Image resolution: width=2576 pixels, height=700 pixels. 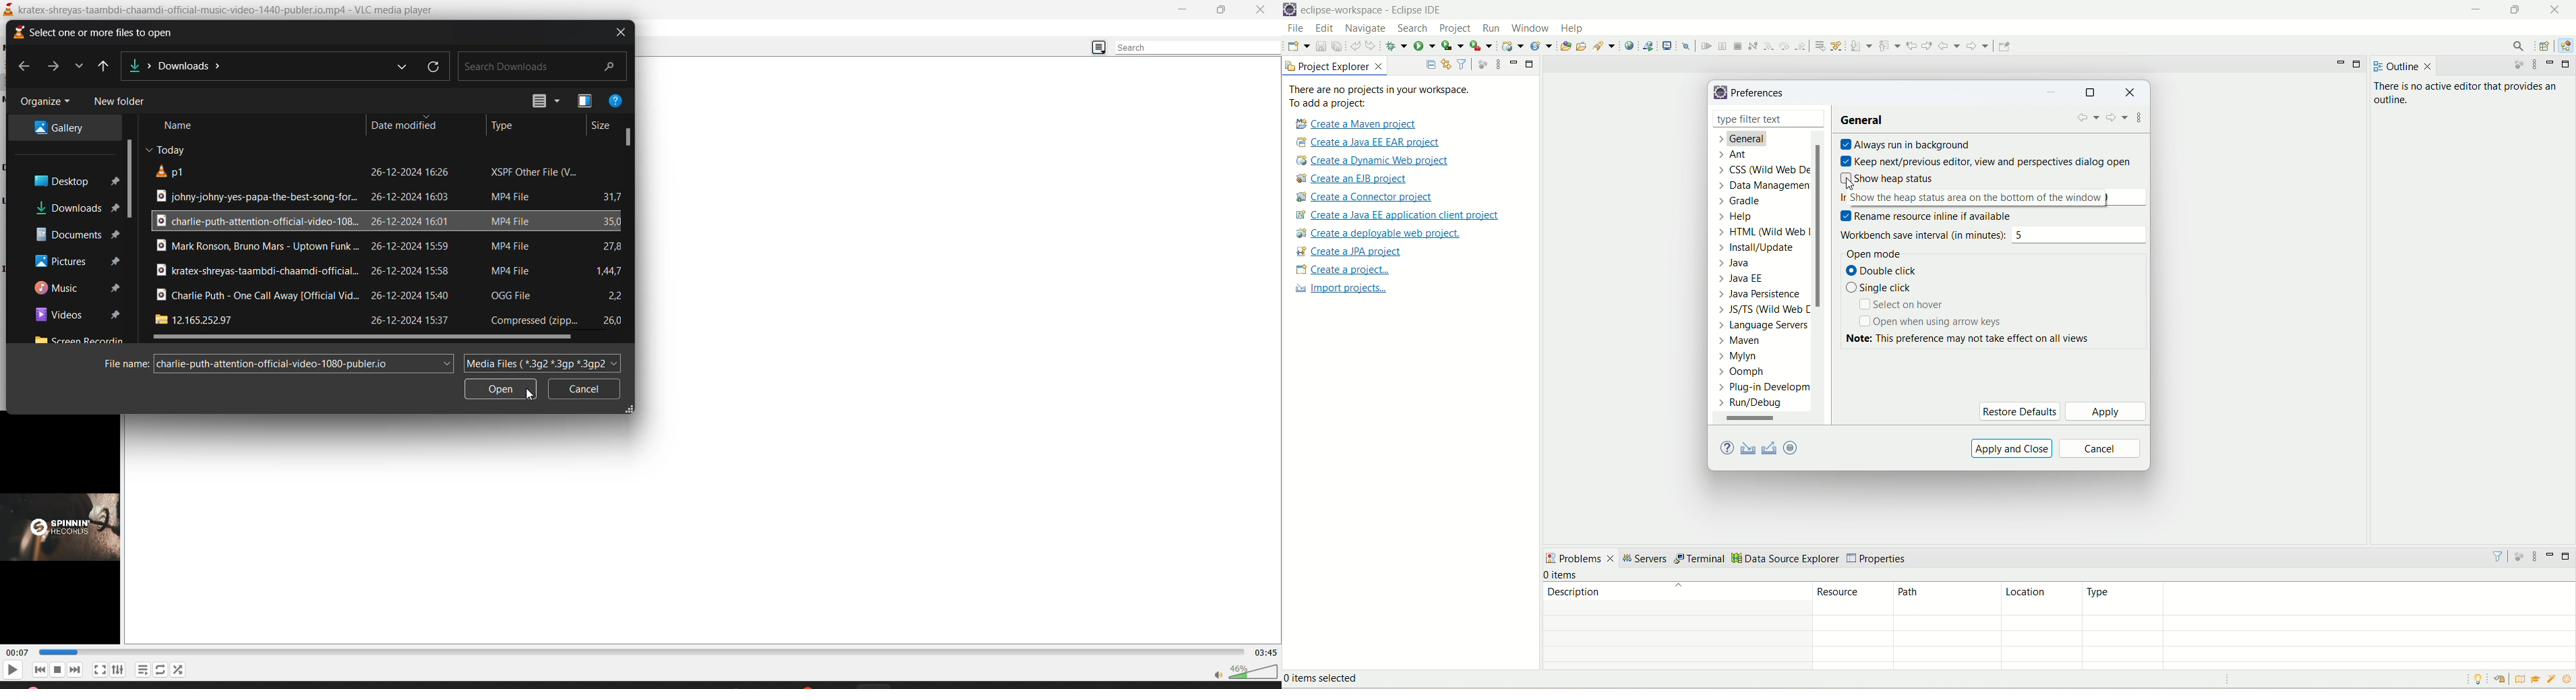 I want to click on file size, so click(x=611, y=320).